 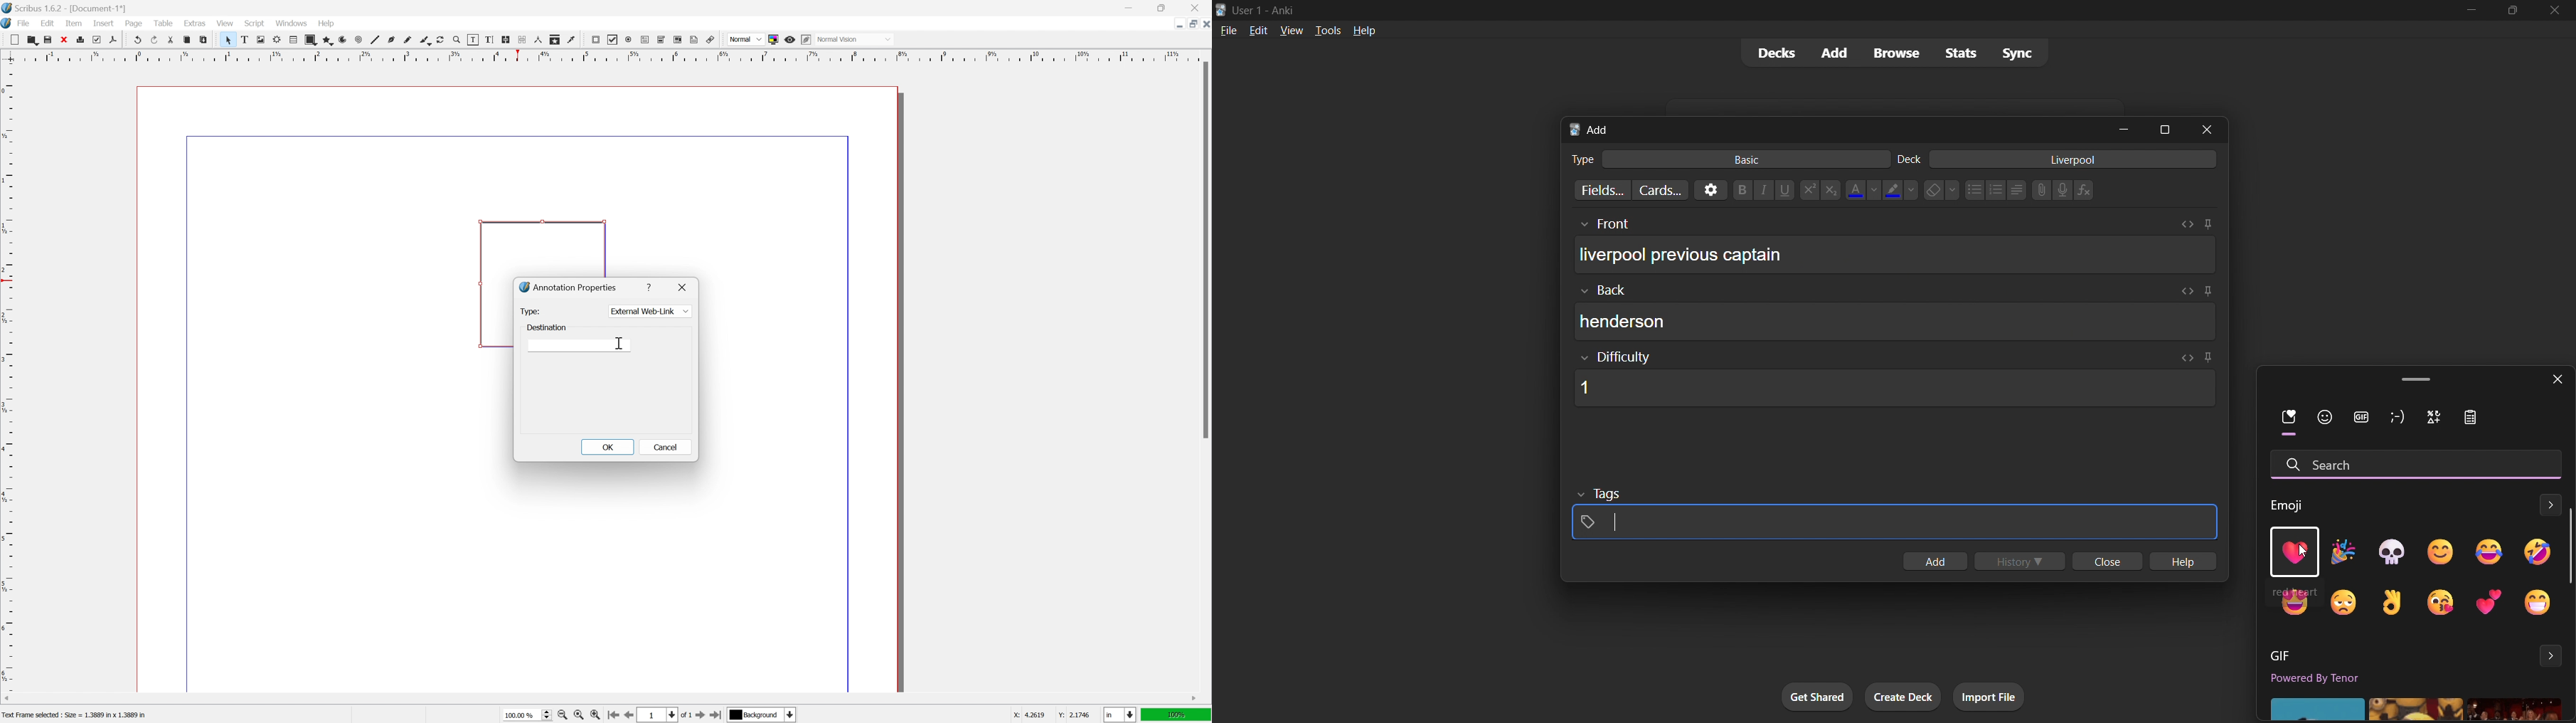 I want to click on pdf checkbox, so click(x=613, y=40).